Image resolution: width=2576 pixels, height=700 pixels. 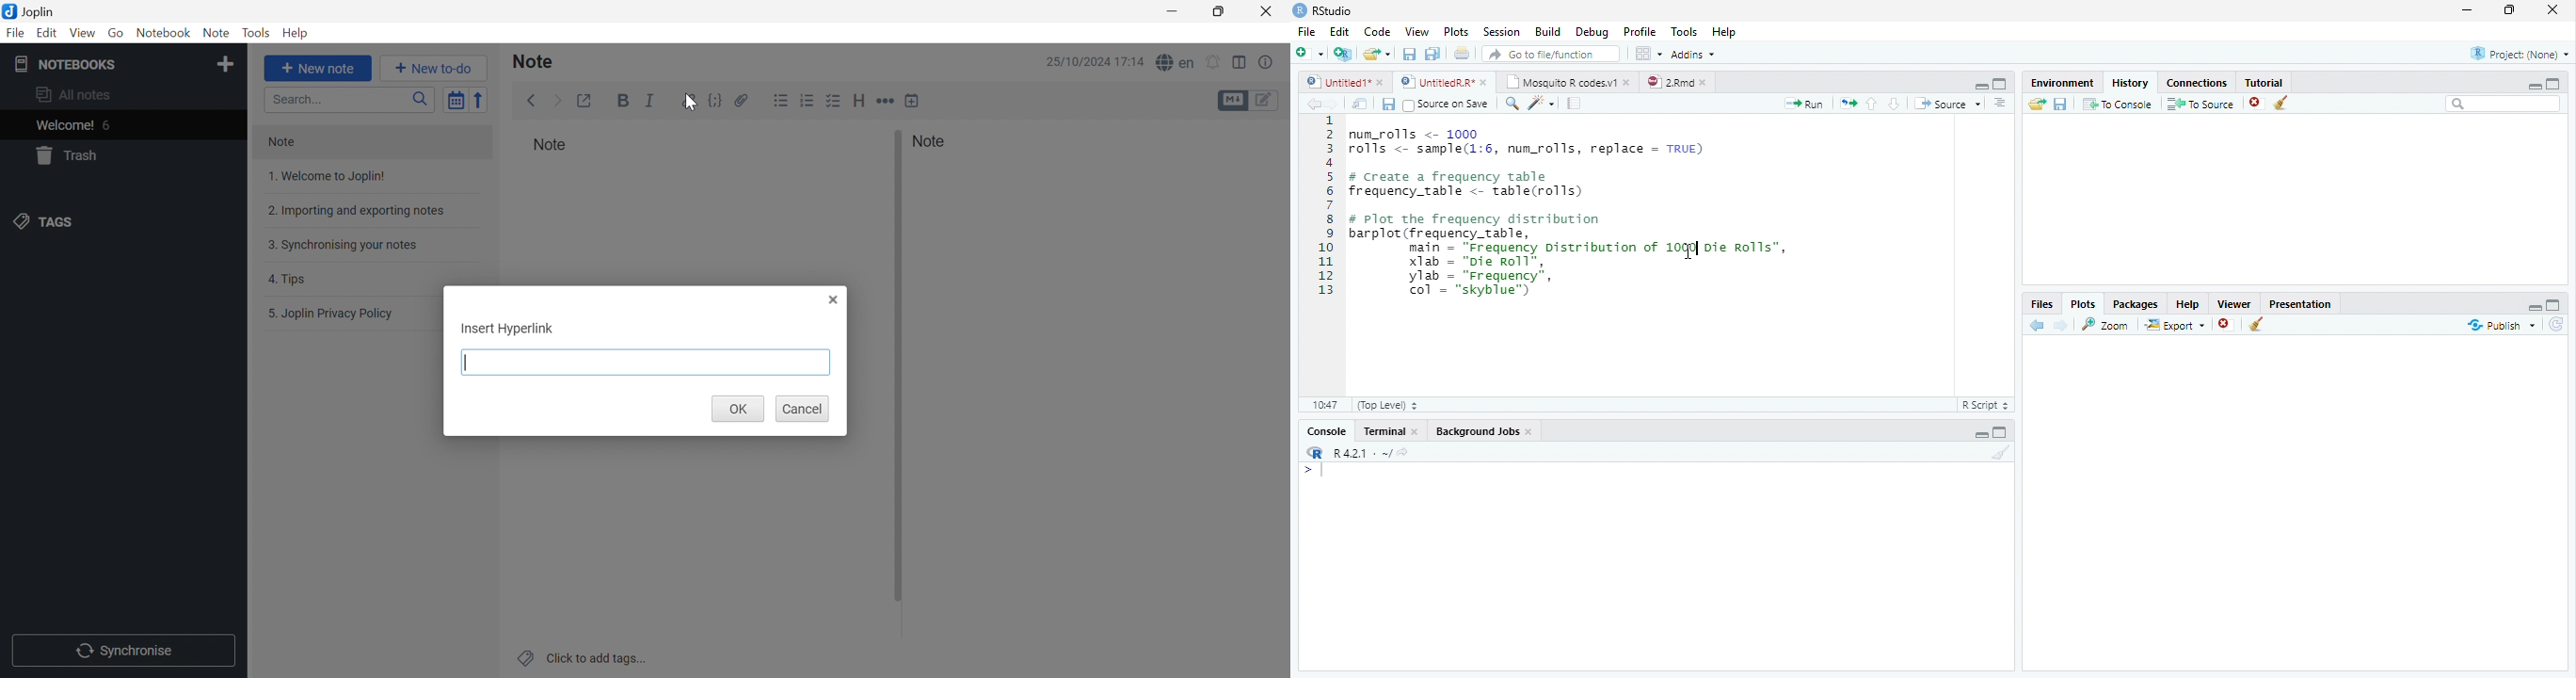 I want to click on Workspace panes, so click(x=1647, y=54).